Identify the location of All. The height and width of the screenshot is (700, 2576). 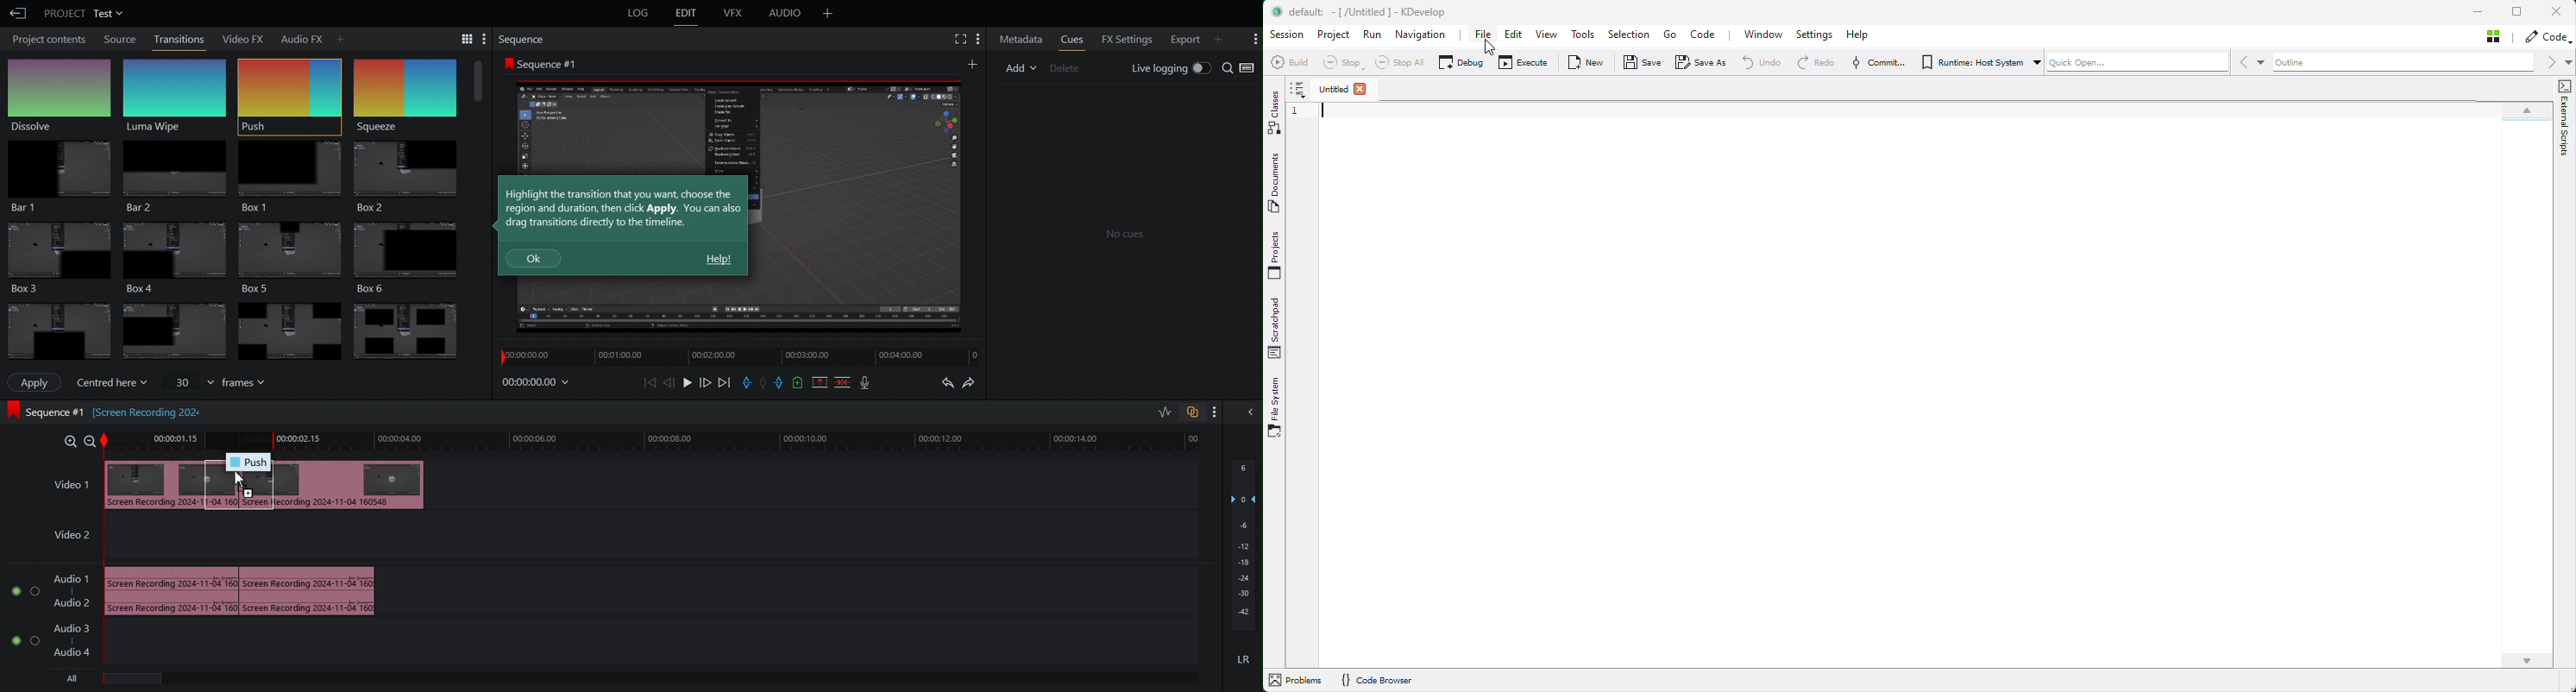
(76, 680).